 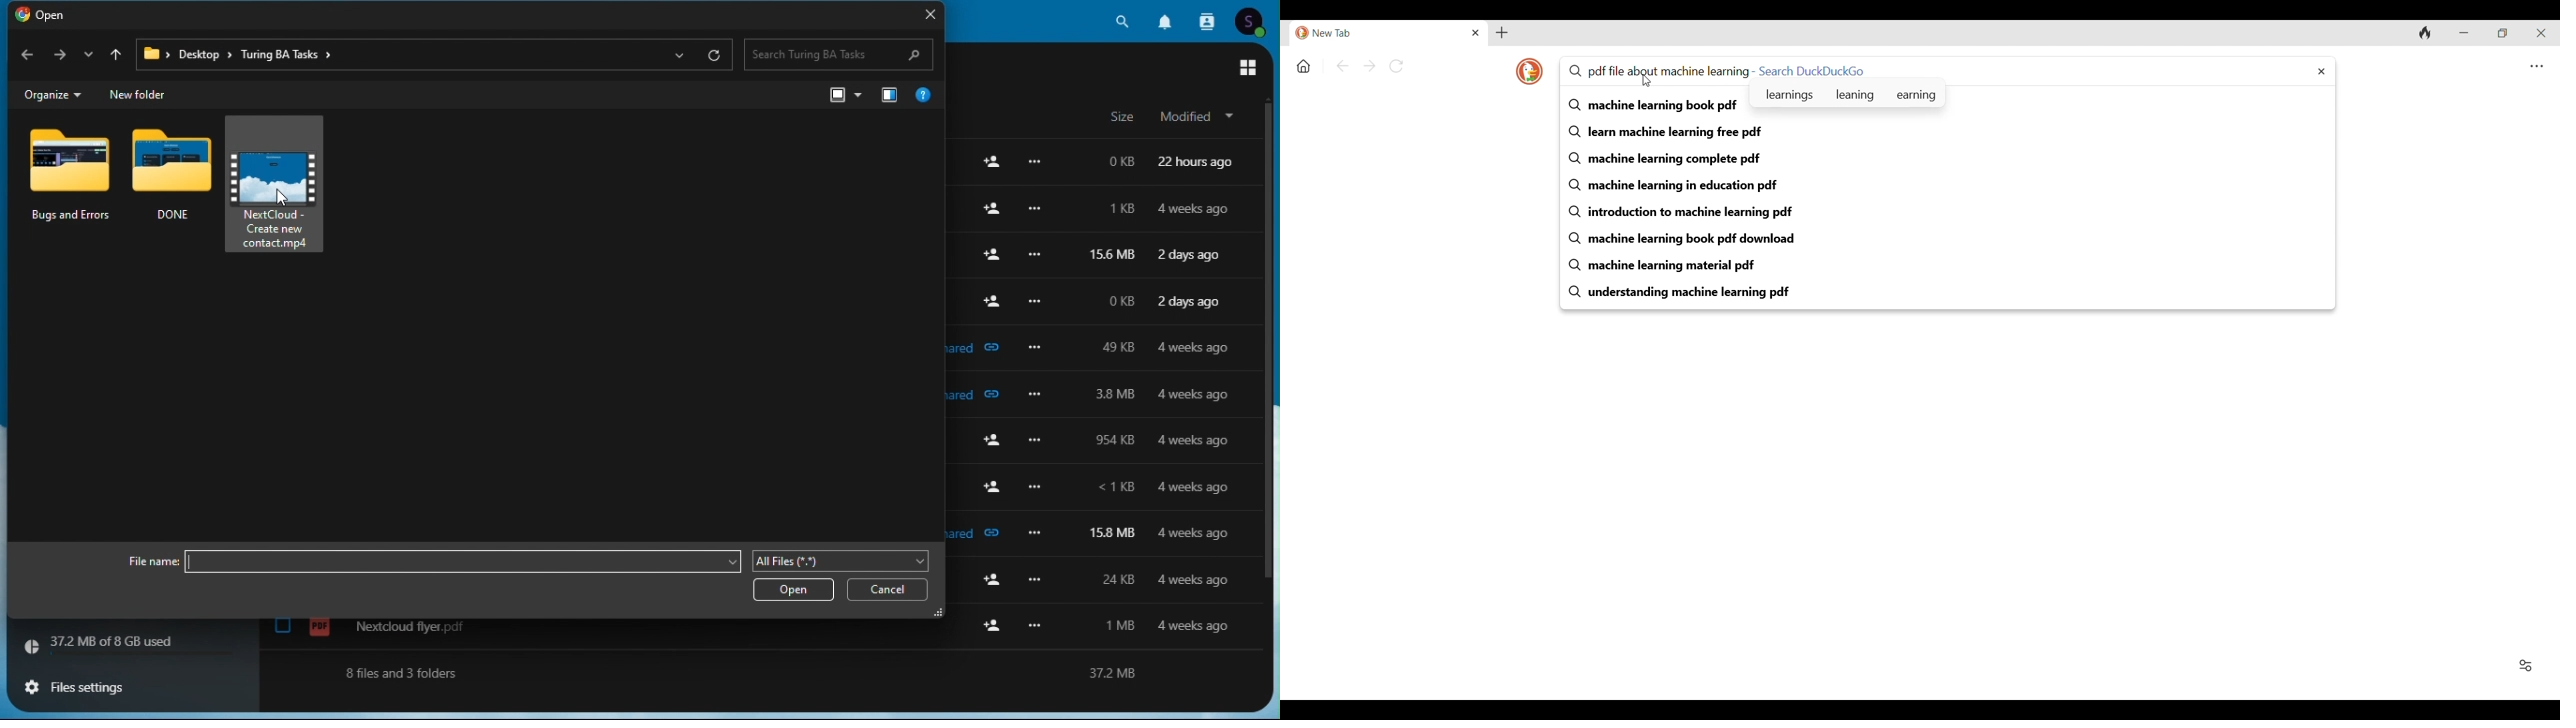 I want to click on more options, so click(x=1035, y=393).